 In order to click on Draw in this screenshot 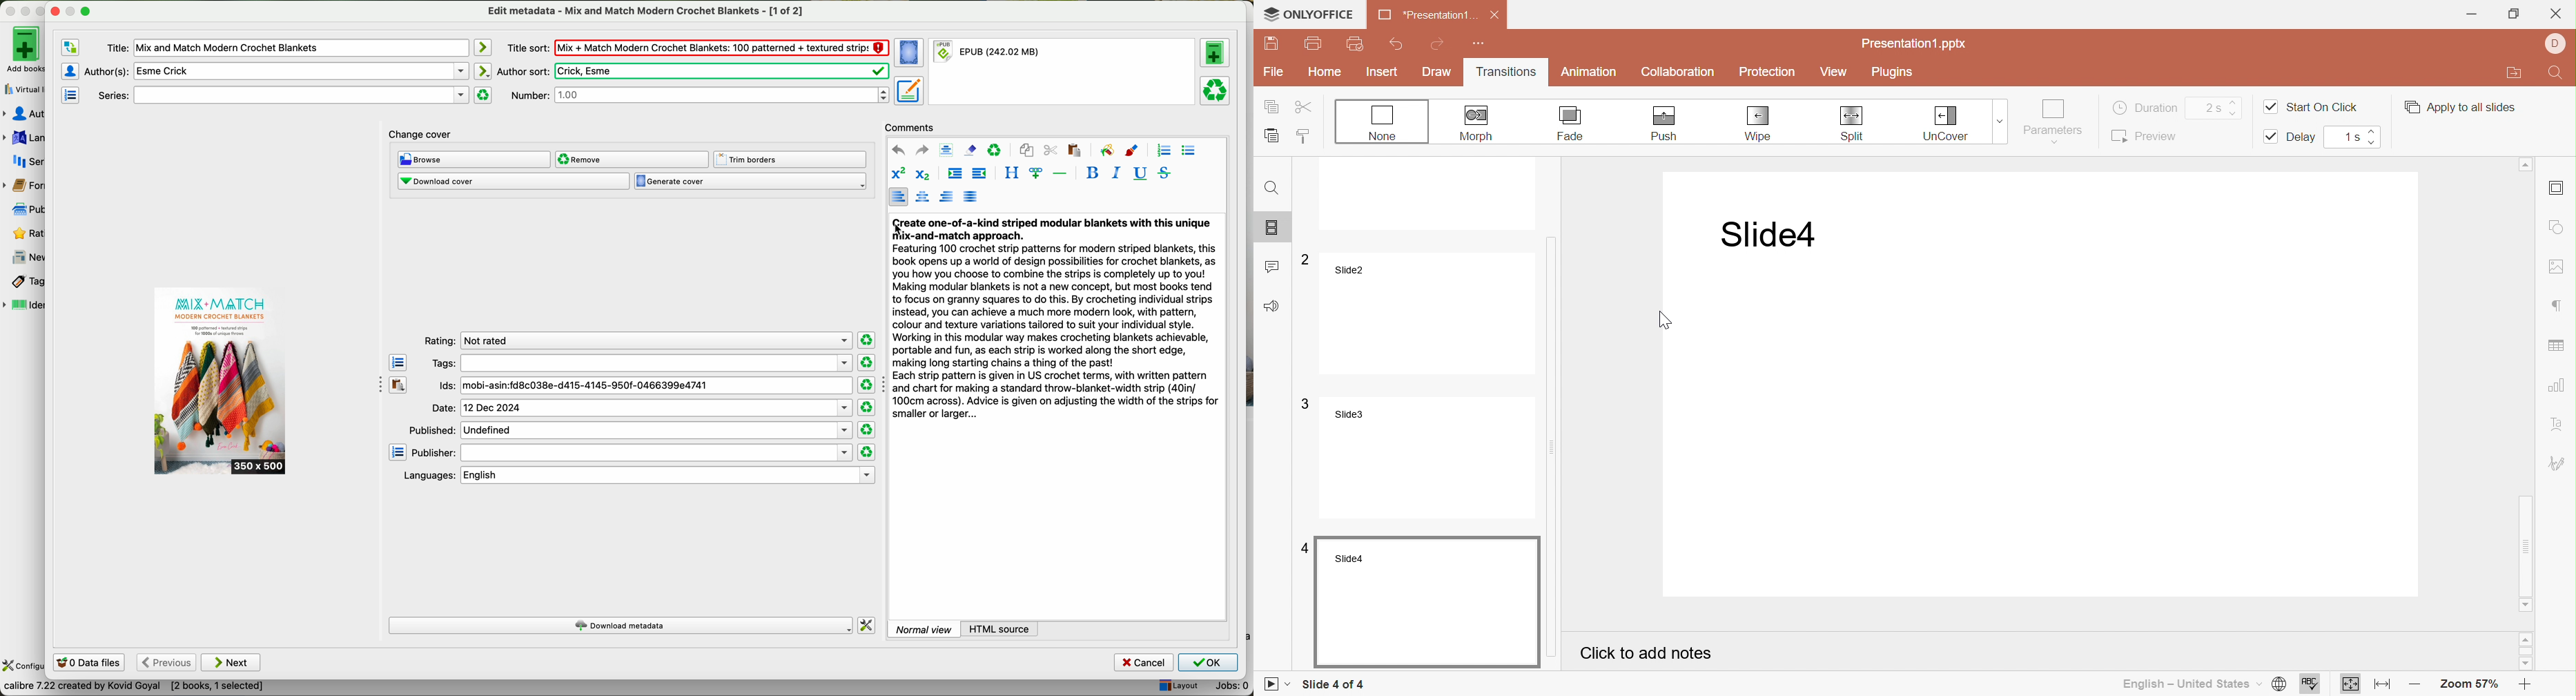, I will do `click(1438, 72)`.